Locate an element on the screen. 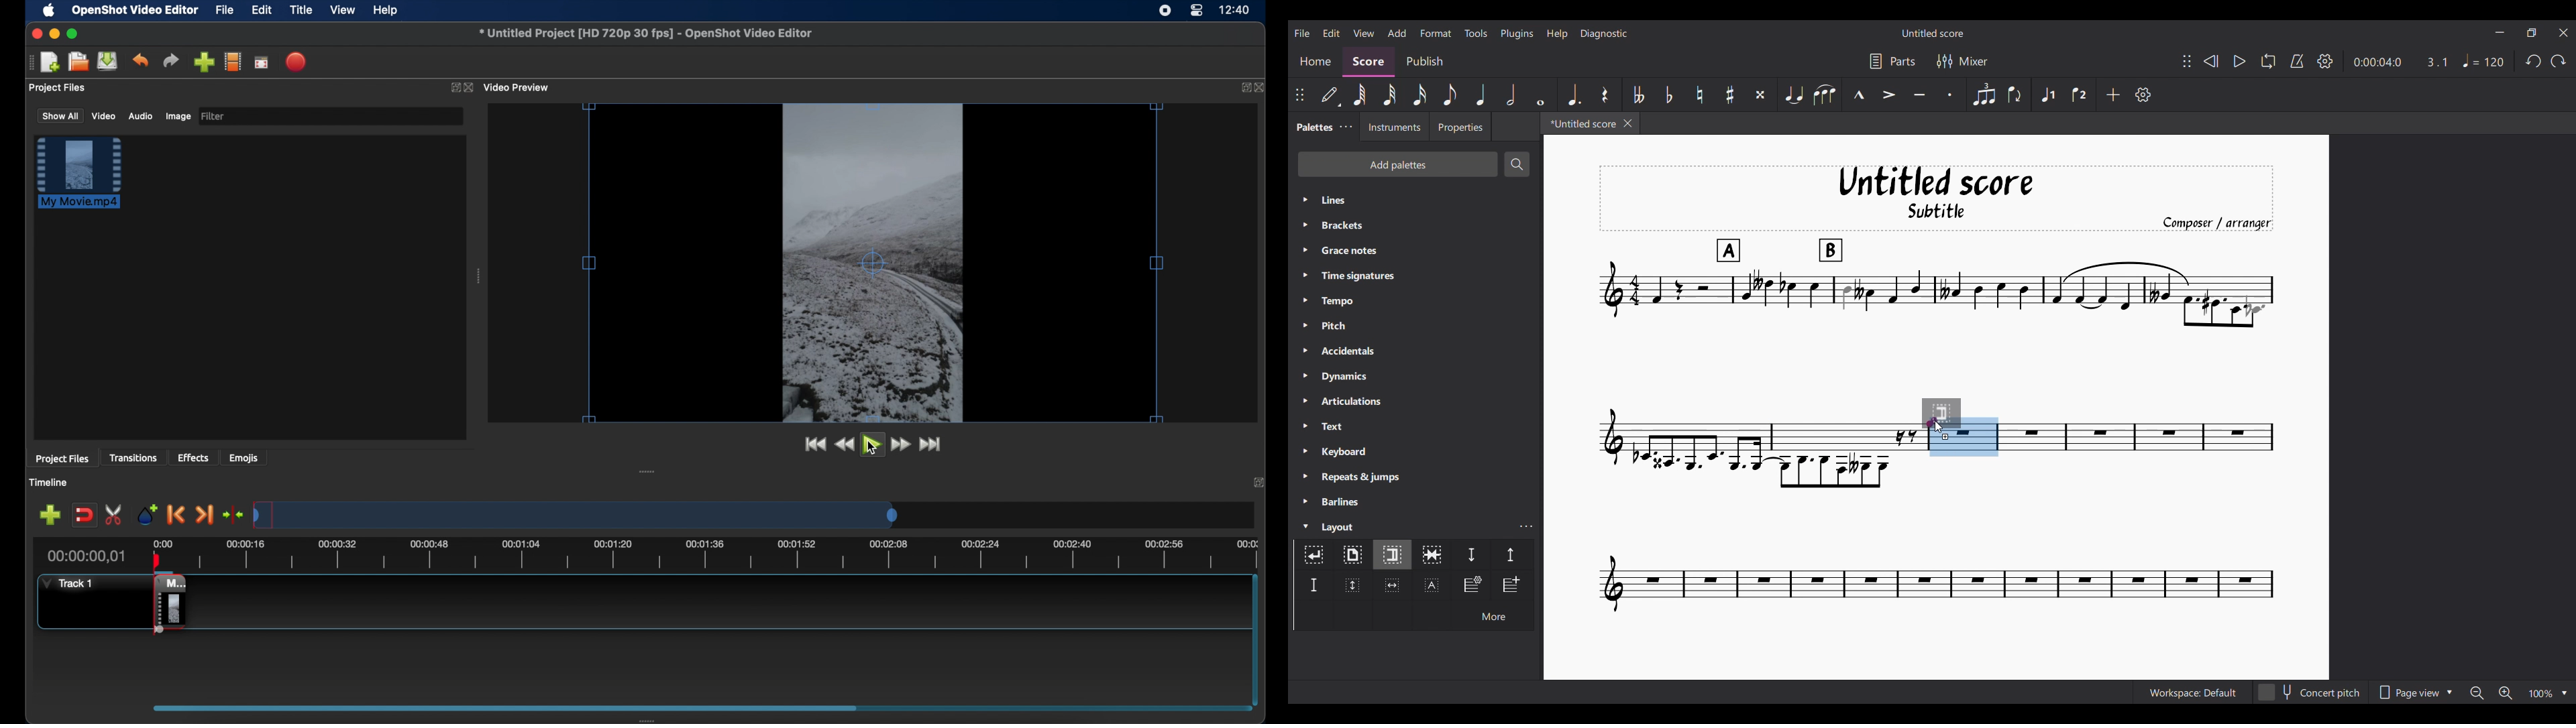  Current score is located at coordinates (1936, 535).